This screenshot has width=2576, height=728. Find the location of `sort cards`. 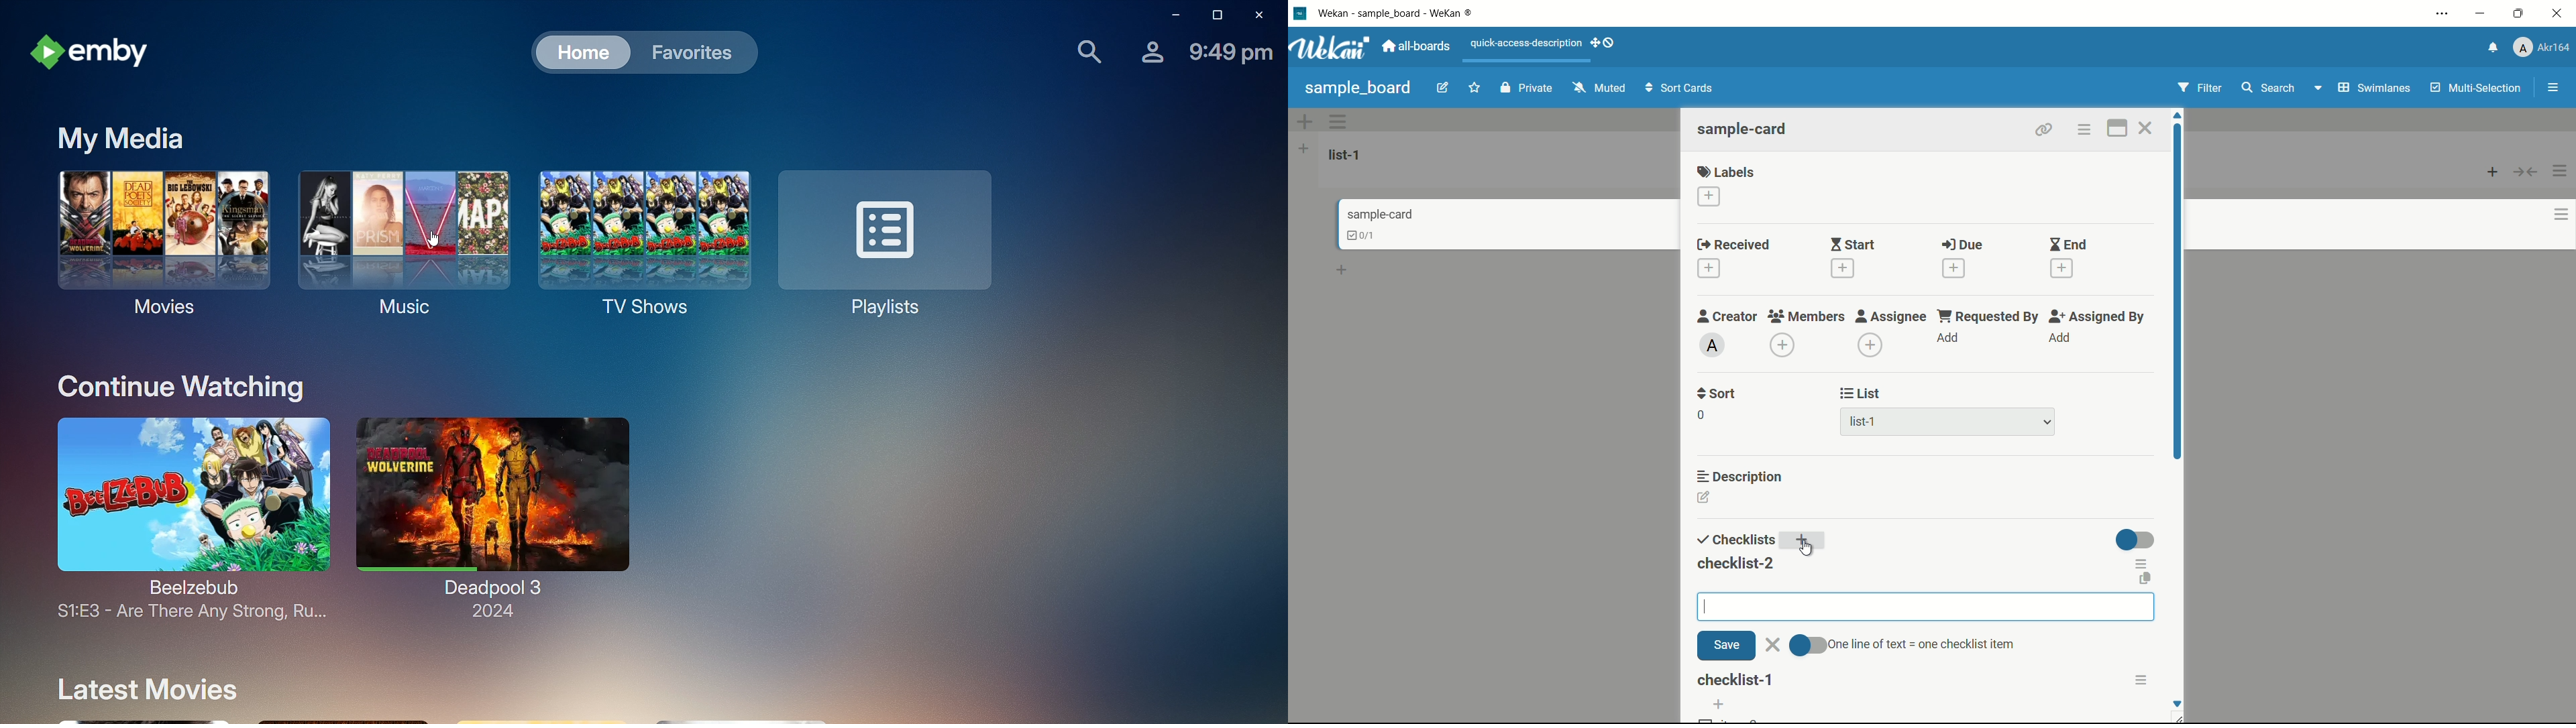

sort cards is located at coordinates (1680, 89).